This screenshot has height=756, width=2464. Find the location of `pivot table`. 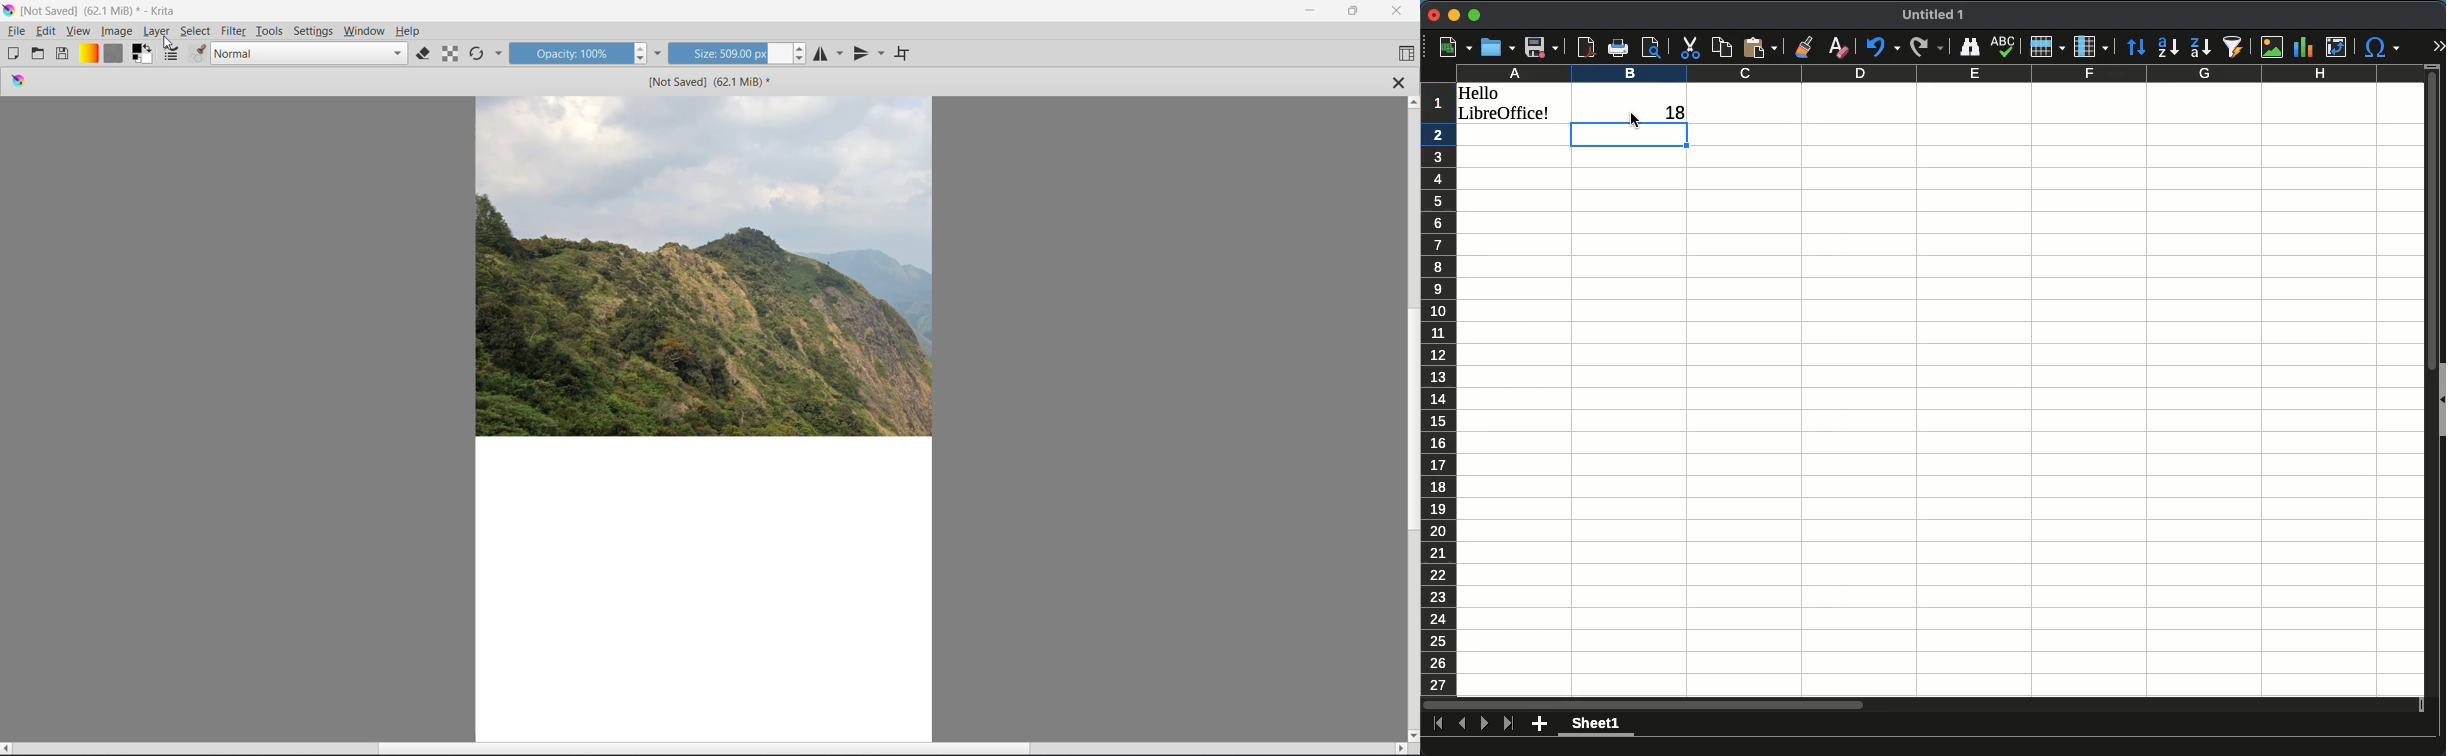

pivot table is located at coordinates (2334, 45).